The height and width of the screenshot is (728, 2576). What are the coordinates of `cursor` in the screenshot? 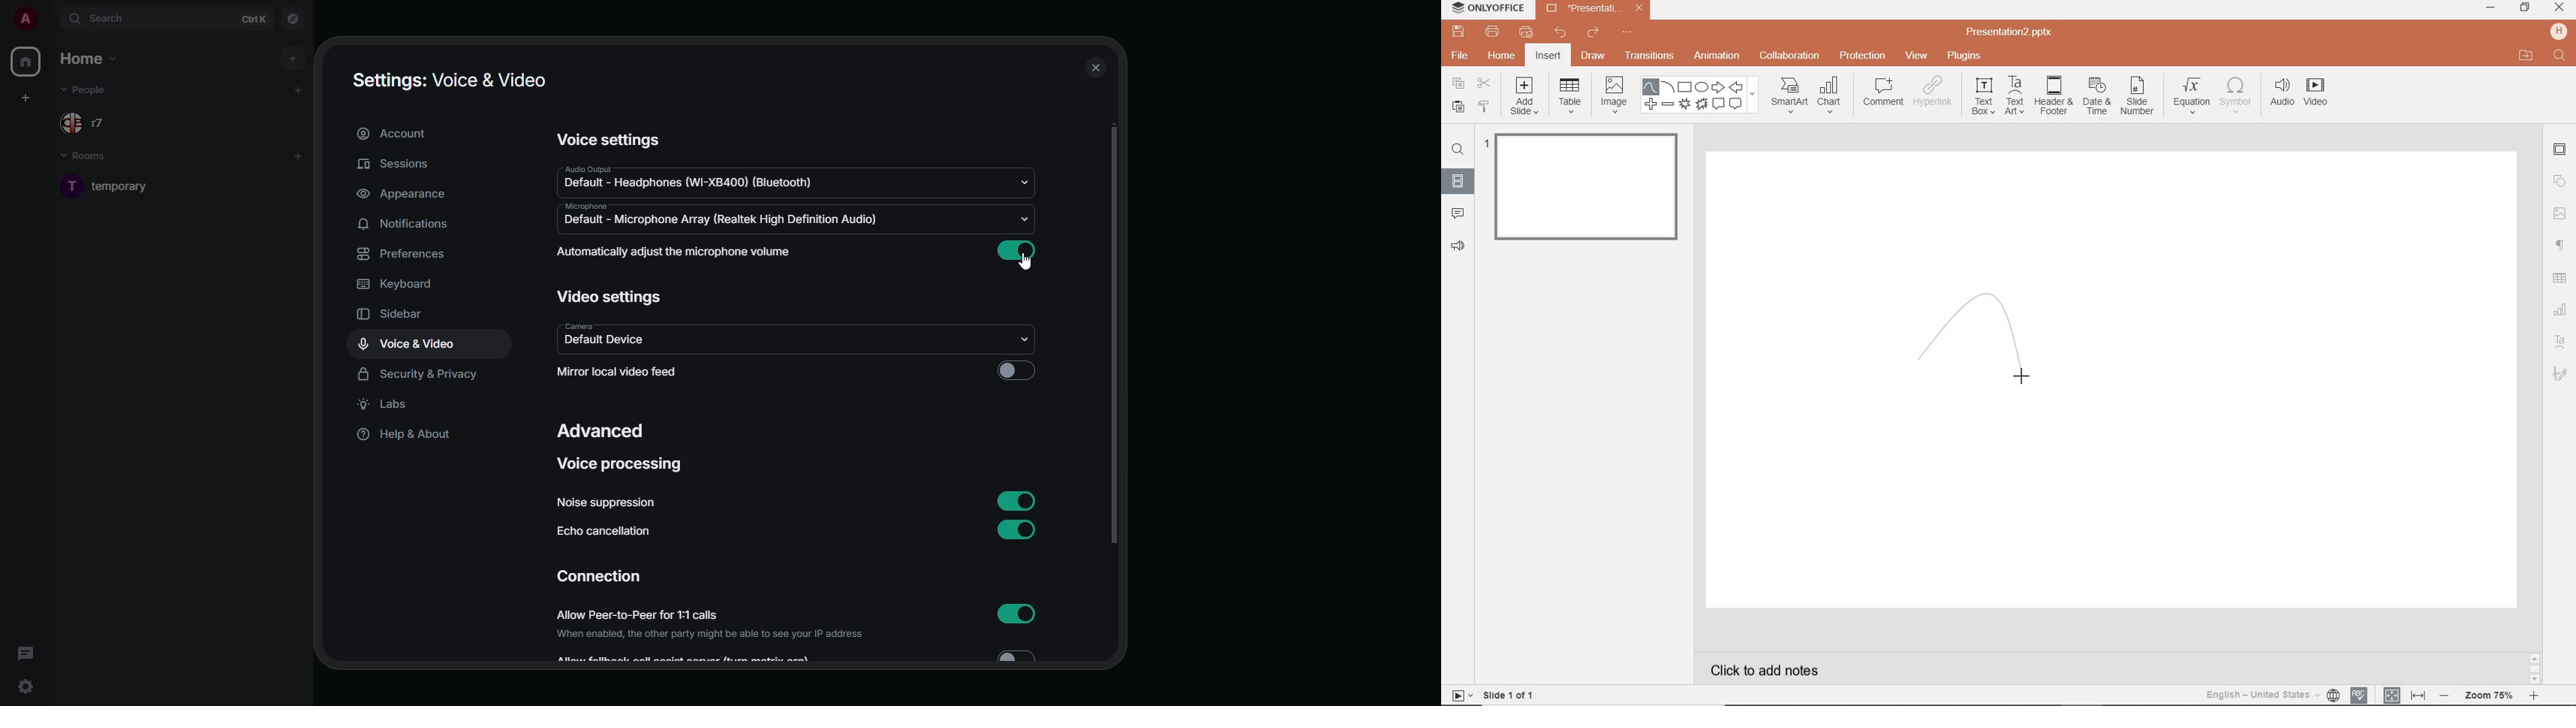 It's located at (2025, 373).